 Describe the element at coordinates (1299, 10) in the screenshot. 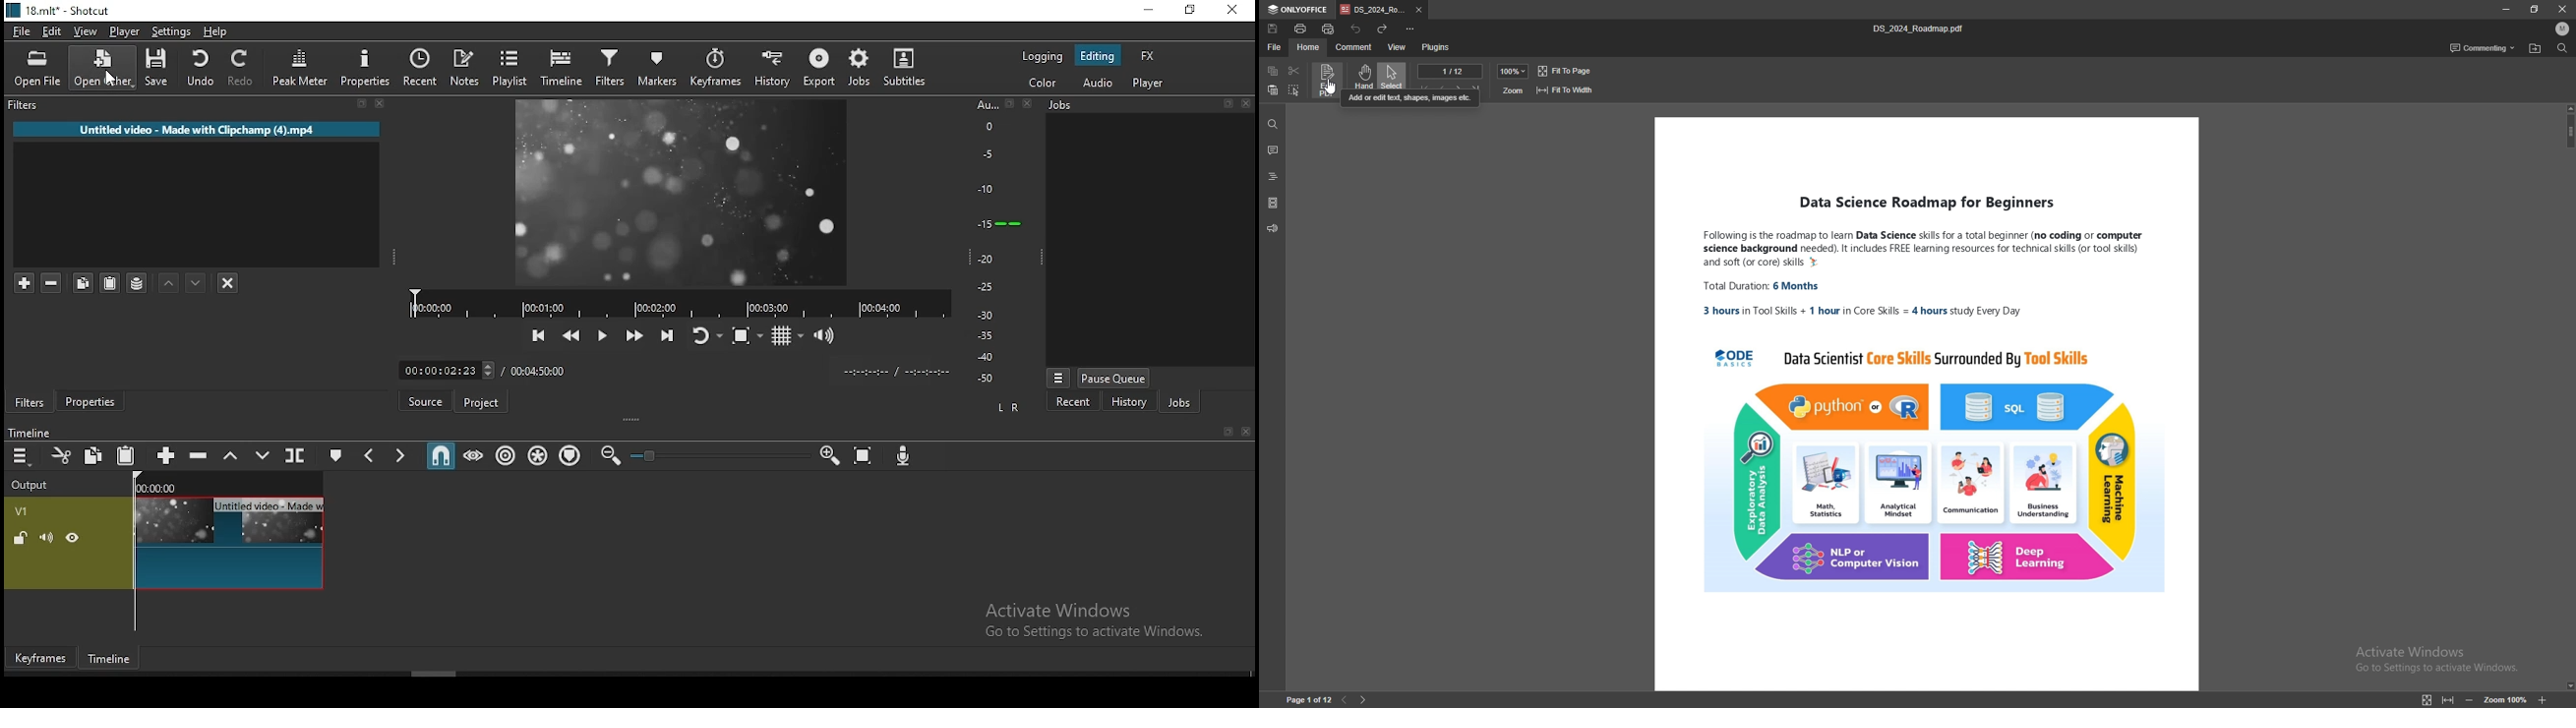

I see `onlyoffice` at that location.